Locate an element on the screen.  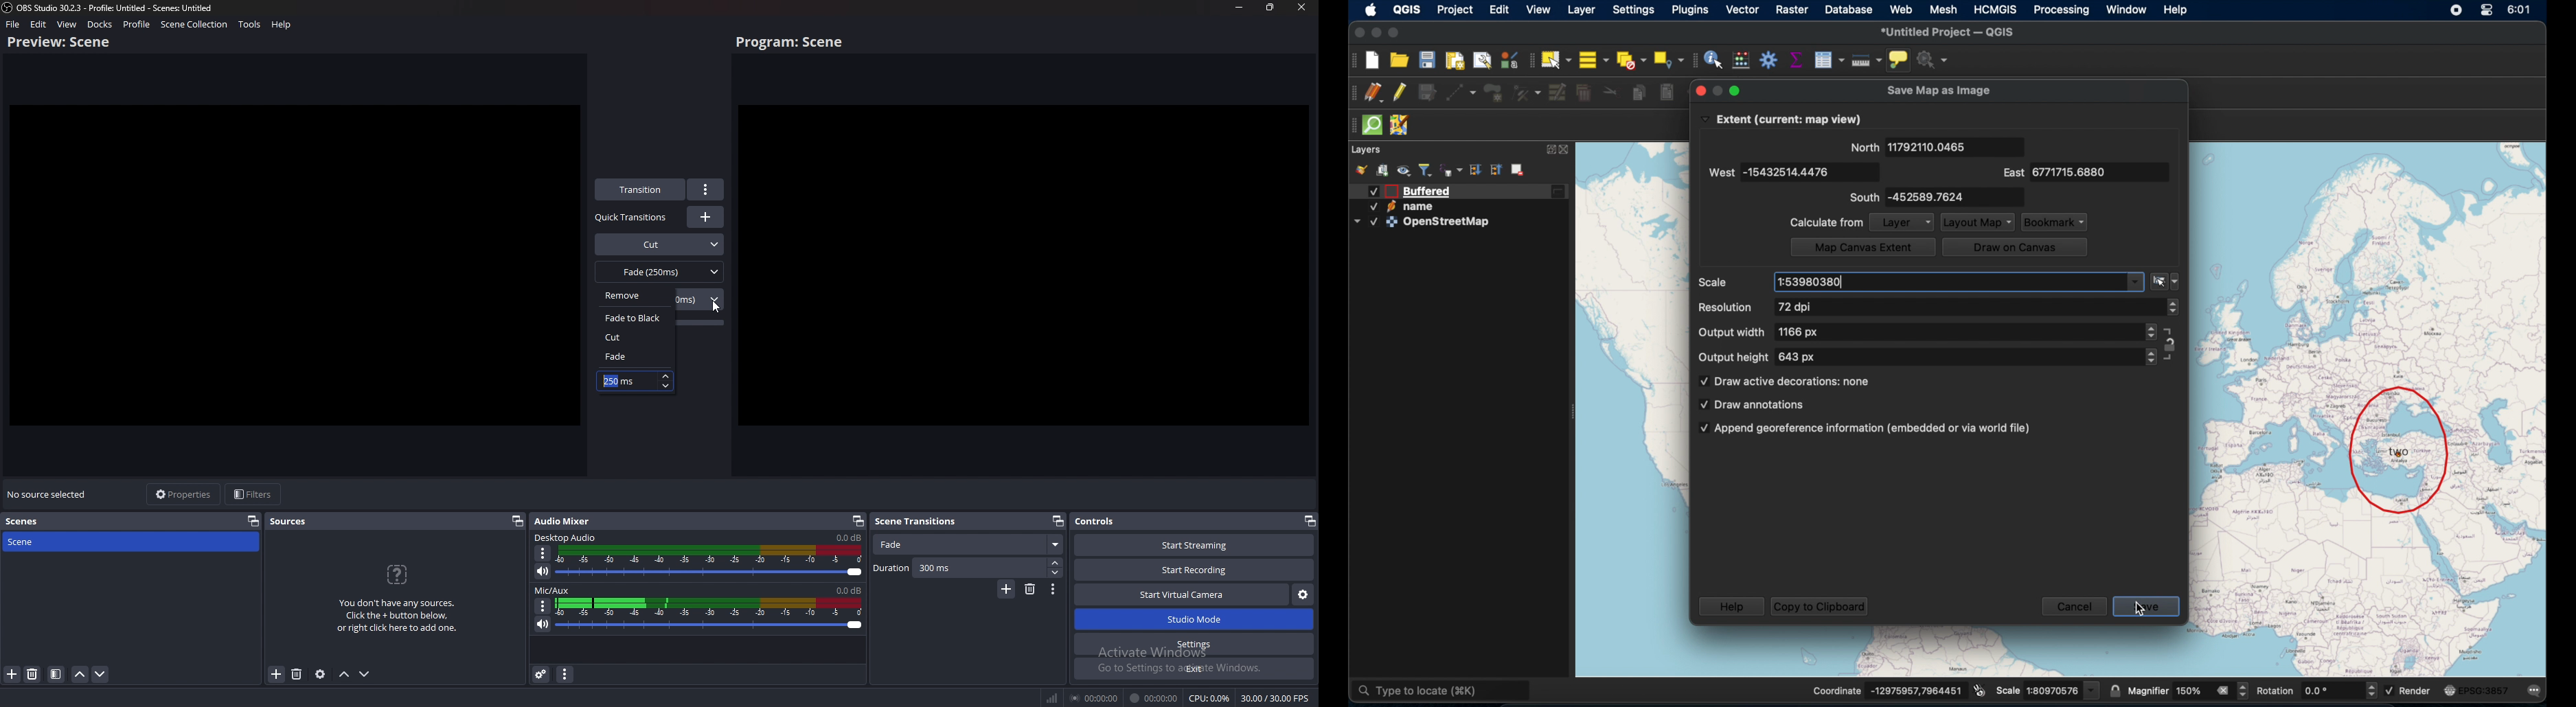
Exit is located at coordinates (1194, 669).